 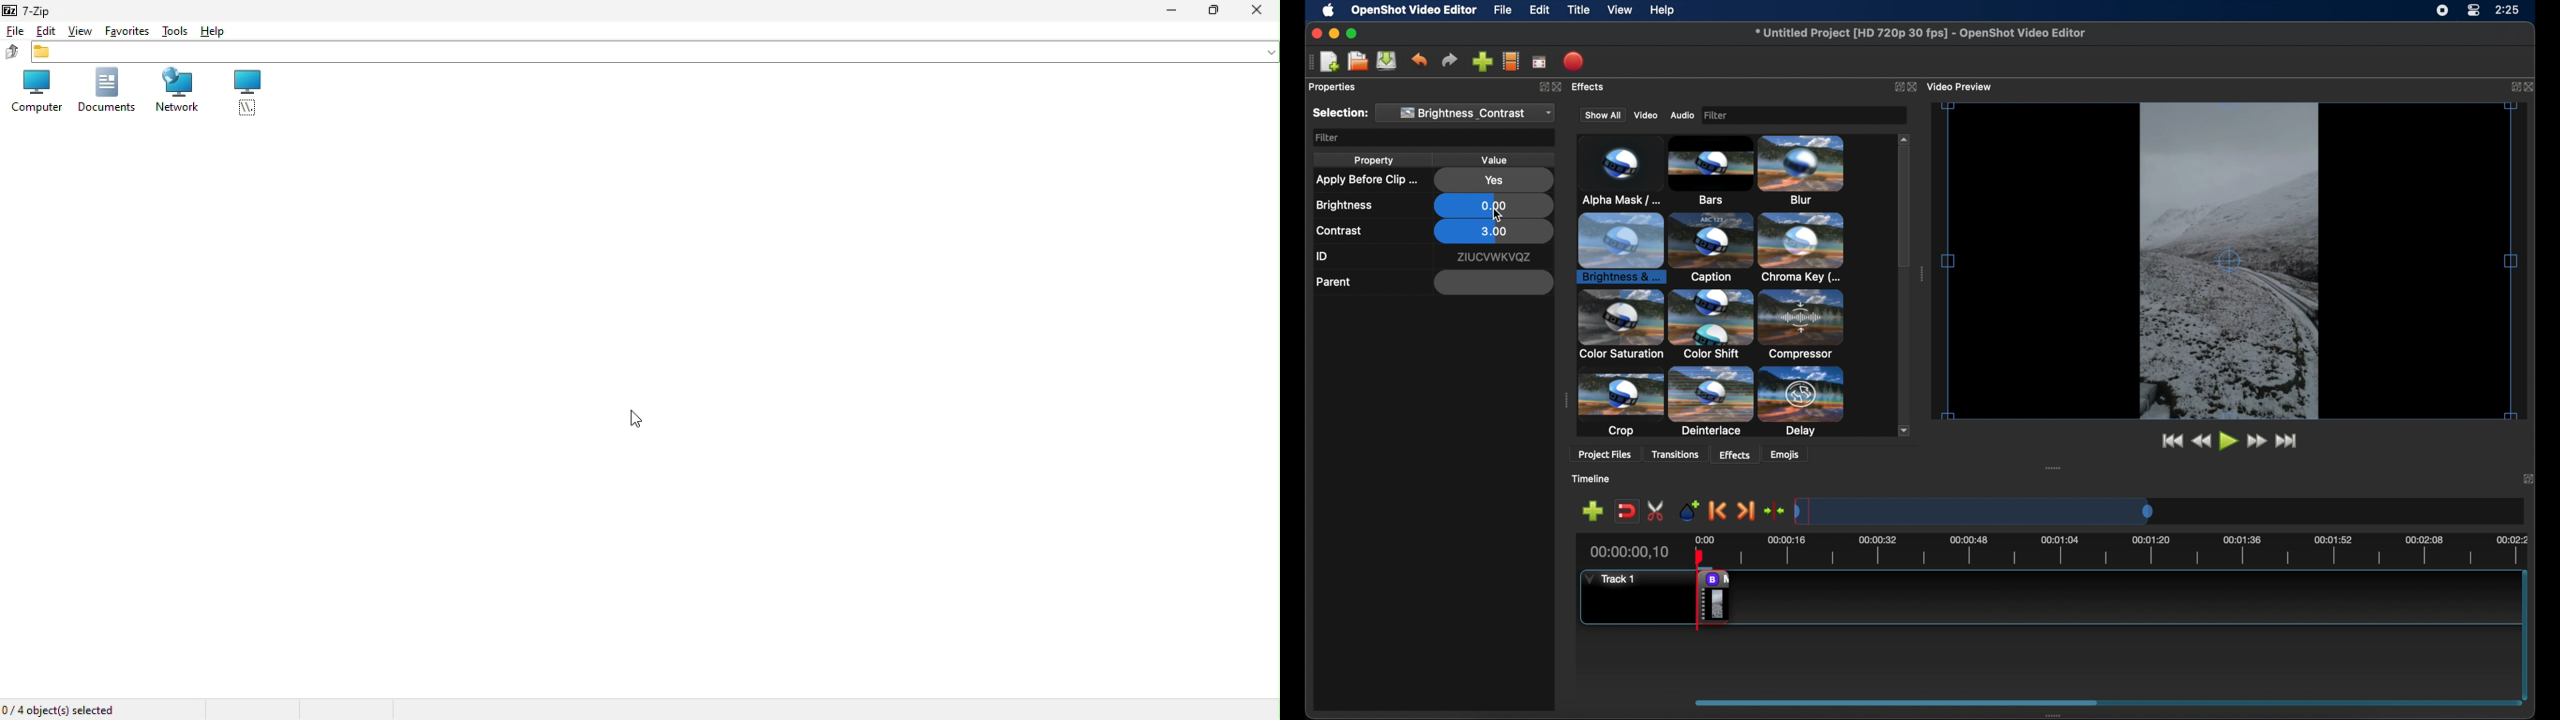 What do you see at coordinates (2051, 469) in the screenshot?
I see `drag handle` at bounding box center [2051, 469].